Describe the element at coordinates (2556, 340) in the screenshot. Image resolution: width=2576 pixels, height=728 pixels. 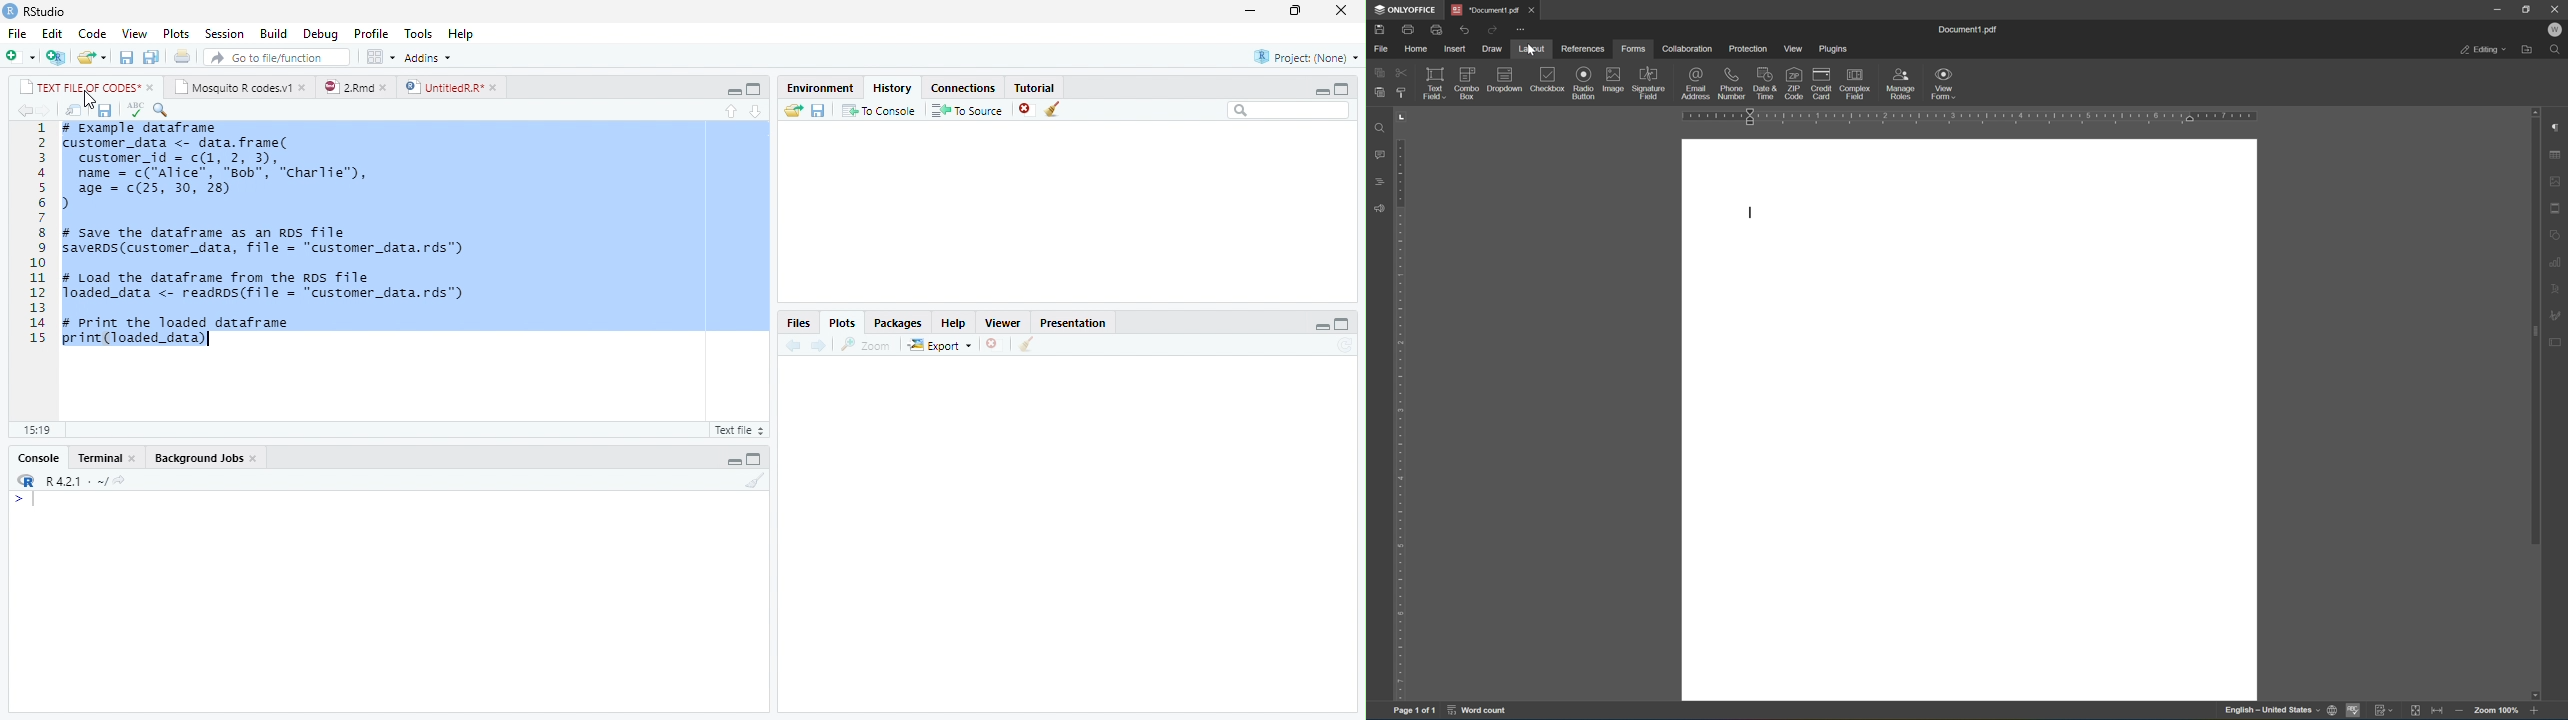
I see `Form settings` at that location.